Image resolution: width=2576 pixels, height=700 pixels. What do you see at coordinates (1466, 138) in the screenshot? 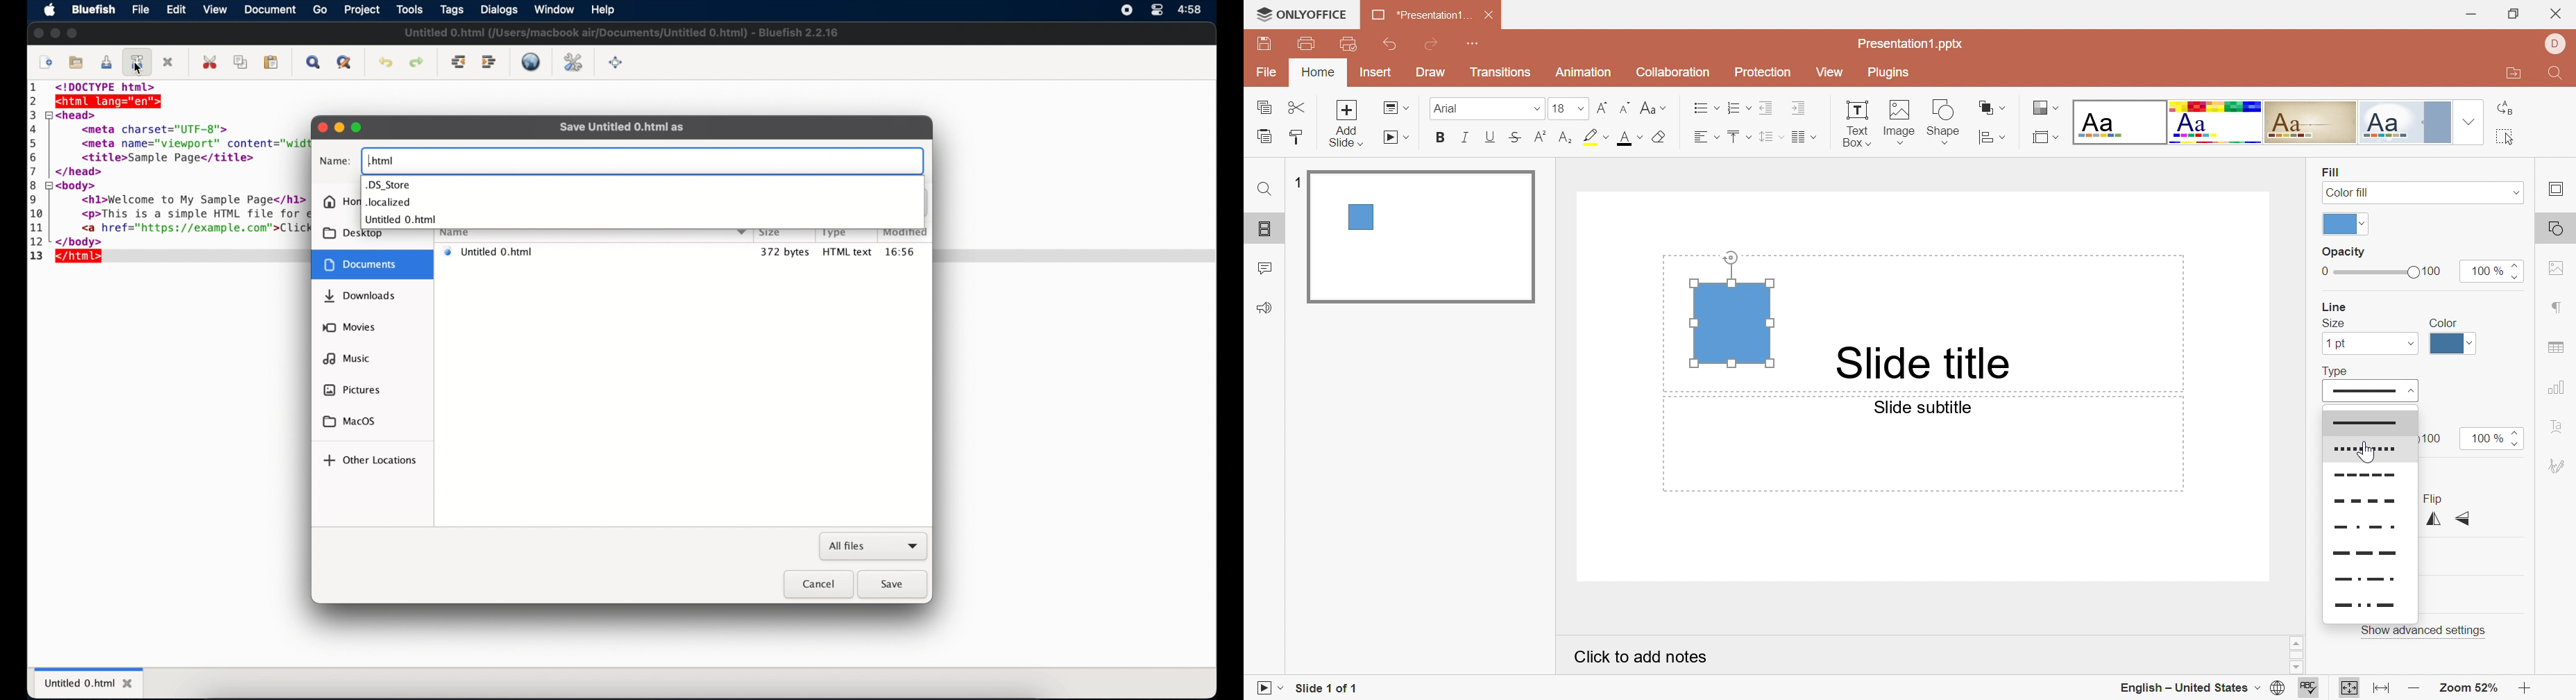
I see `Italic` at bounding box center [1466, 138].